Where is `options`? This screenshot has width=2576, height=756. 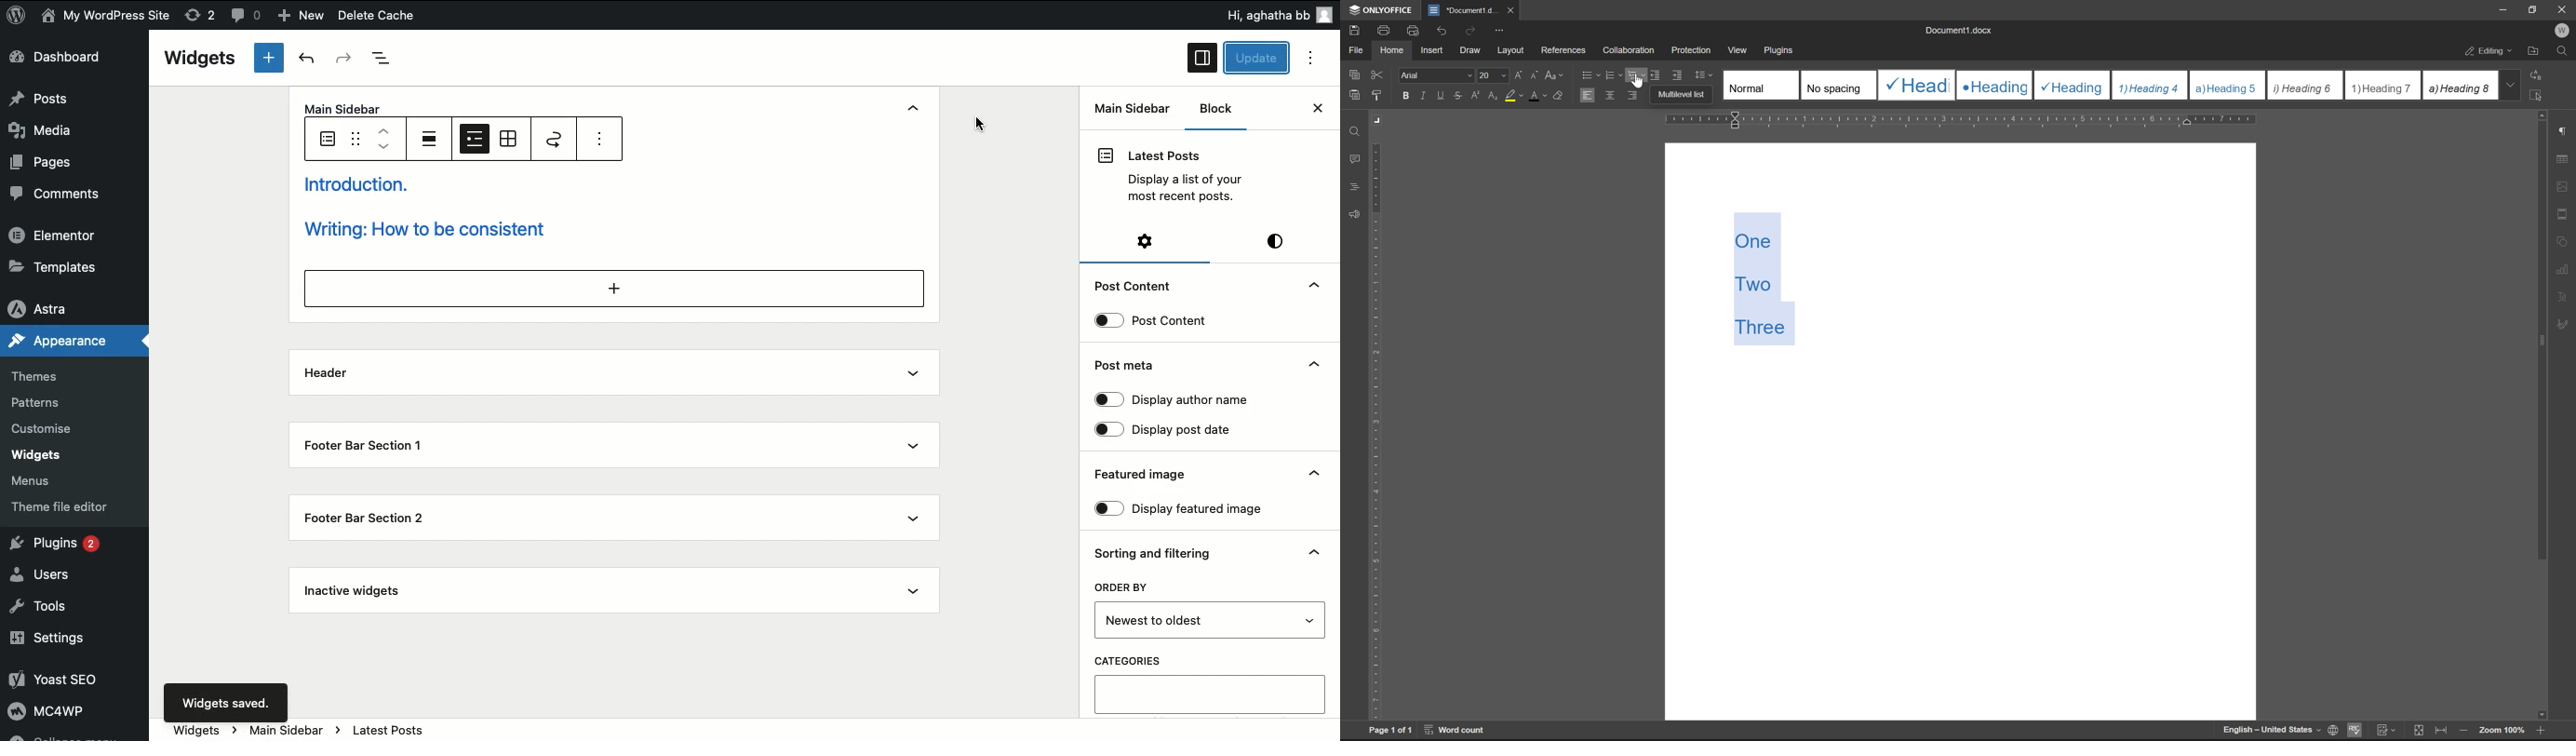
options is located at coordinates (1309, 58).